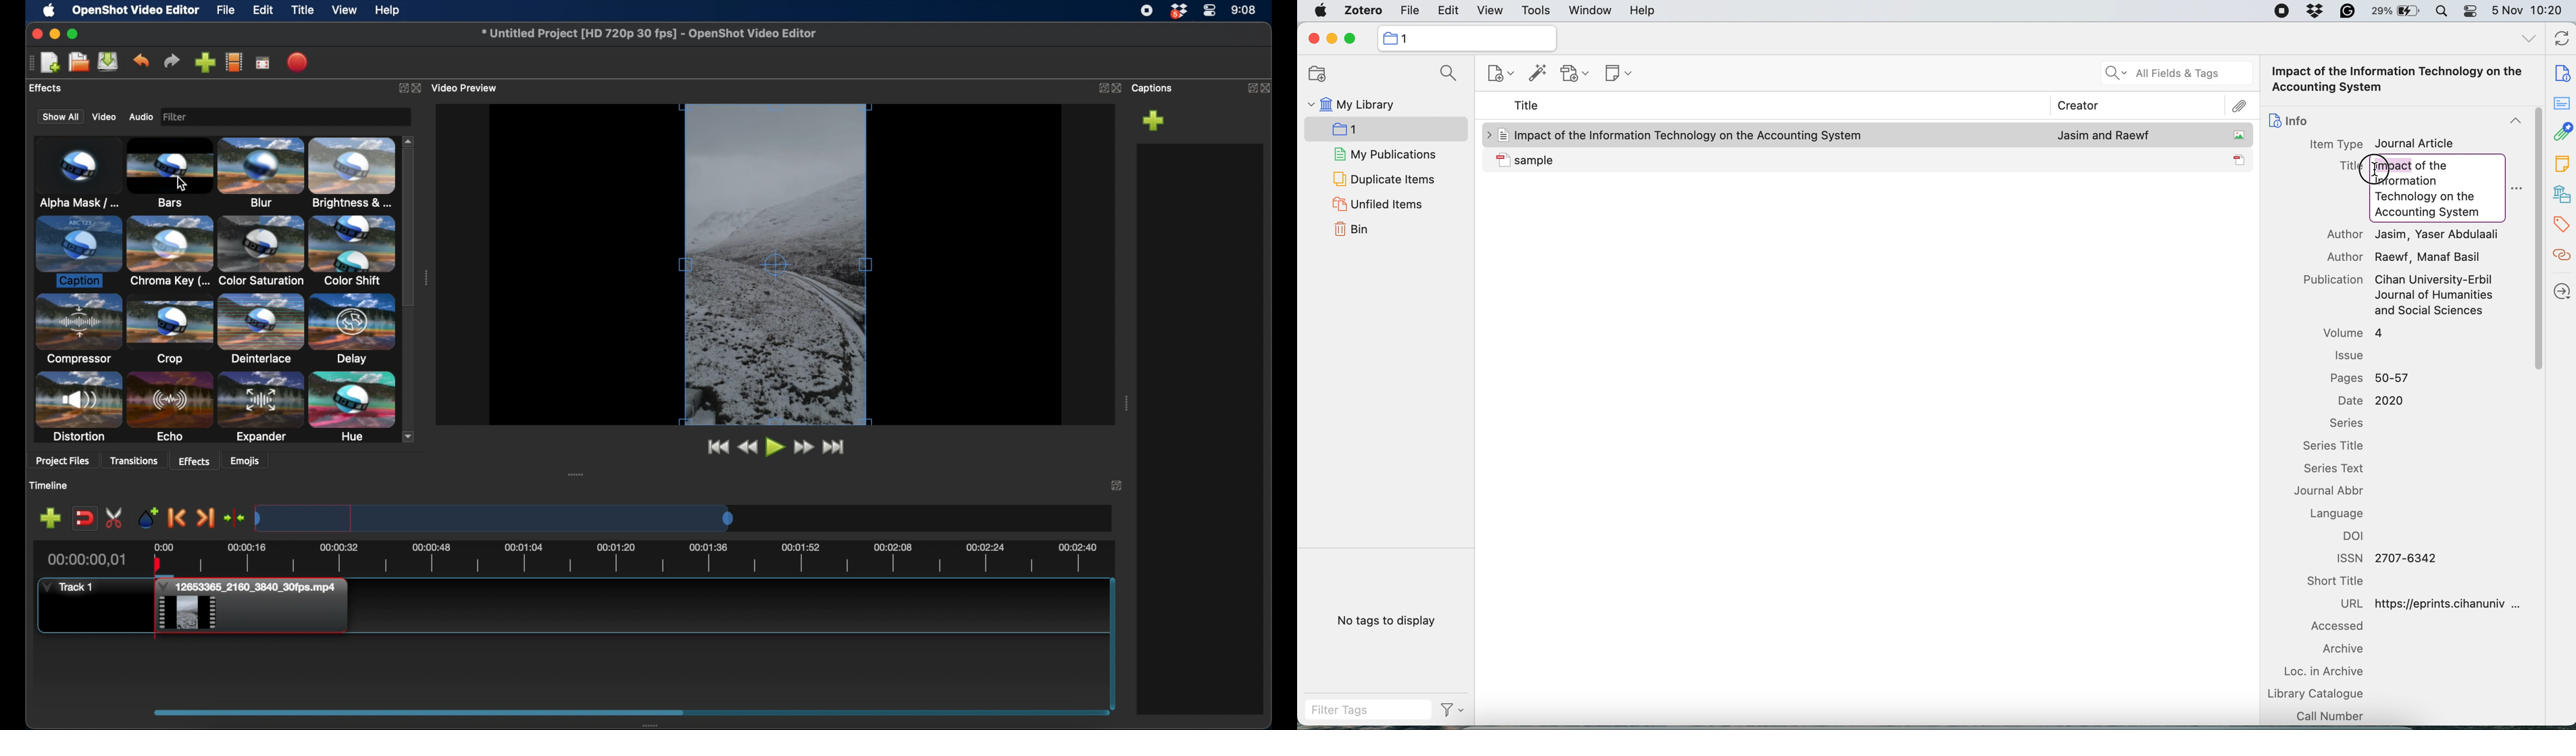 The height and width of the screenshot is (756, 2576). What do you see at coordinates (2473, 12) in the screenshot?
I see `control center` at bounding box center [2473, 12].